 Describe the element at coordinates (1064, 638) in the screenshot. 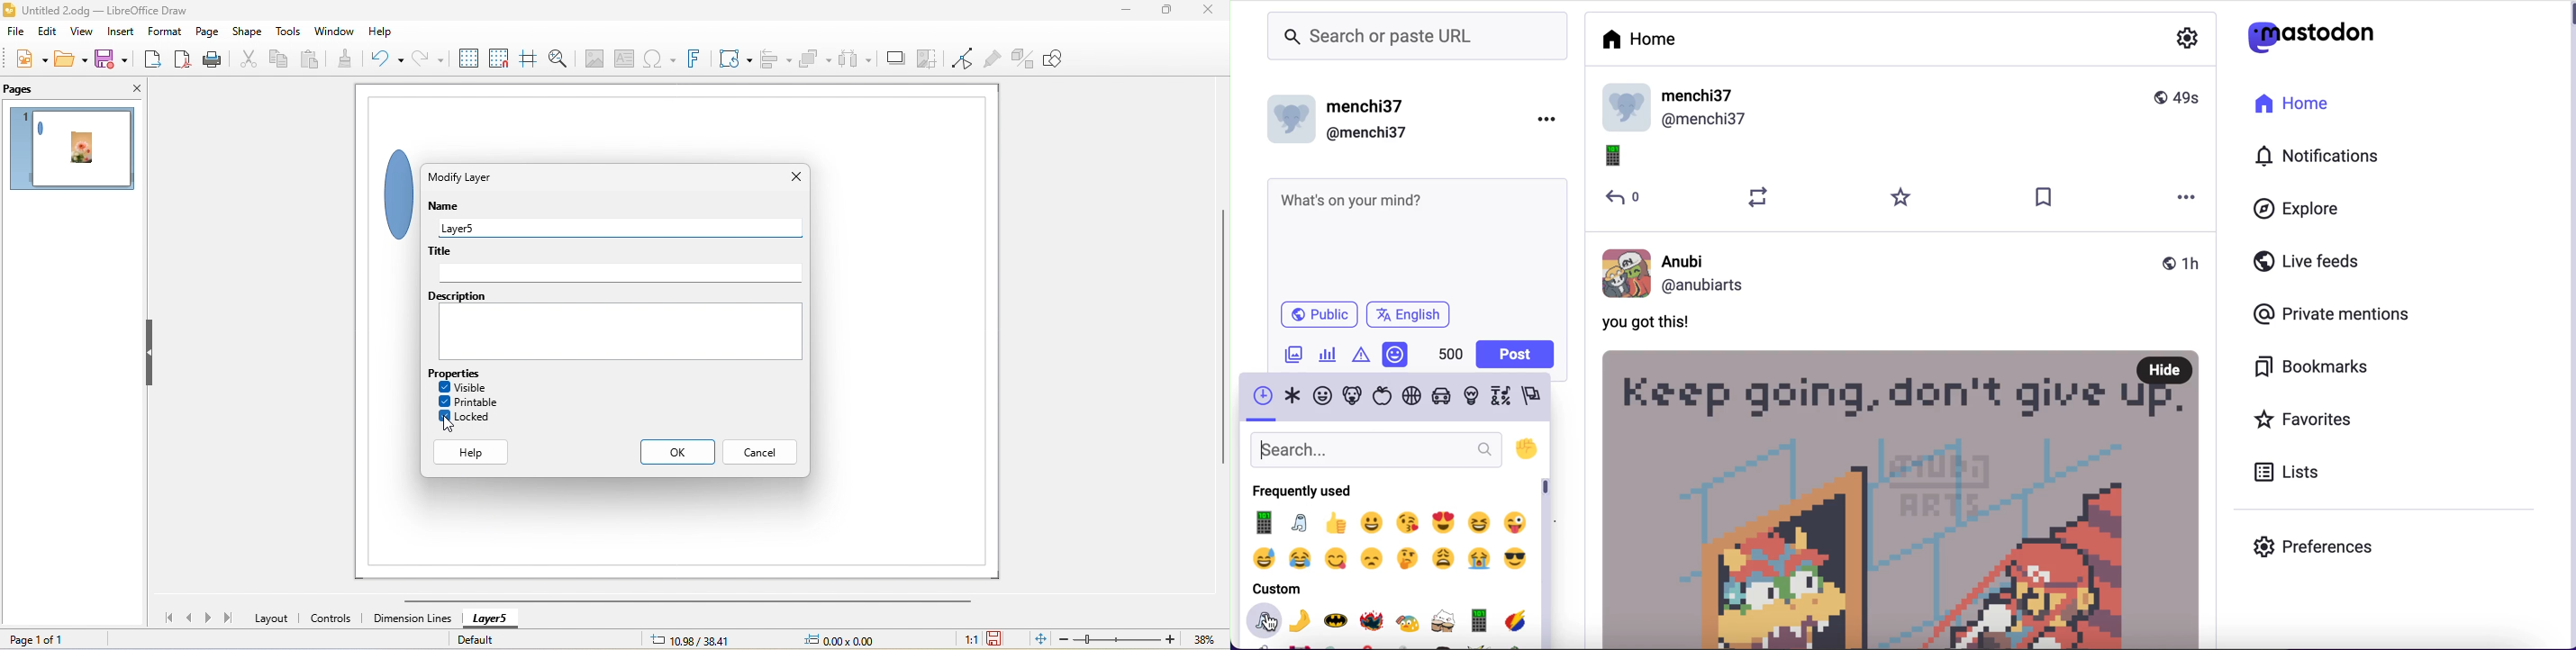

I see `zoom out` at that location.